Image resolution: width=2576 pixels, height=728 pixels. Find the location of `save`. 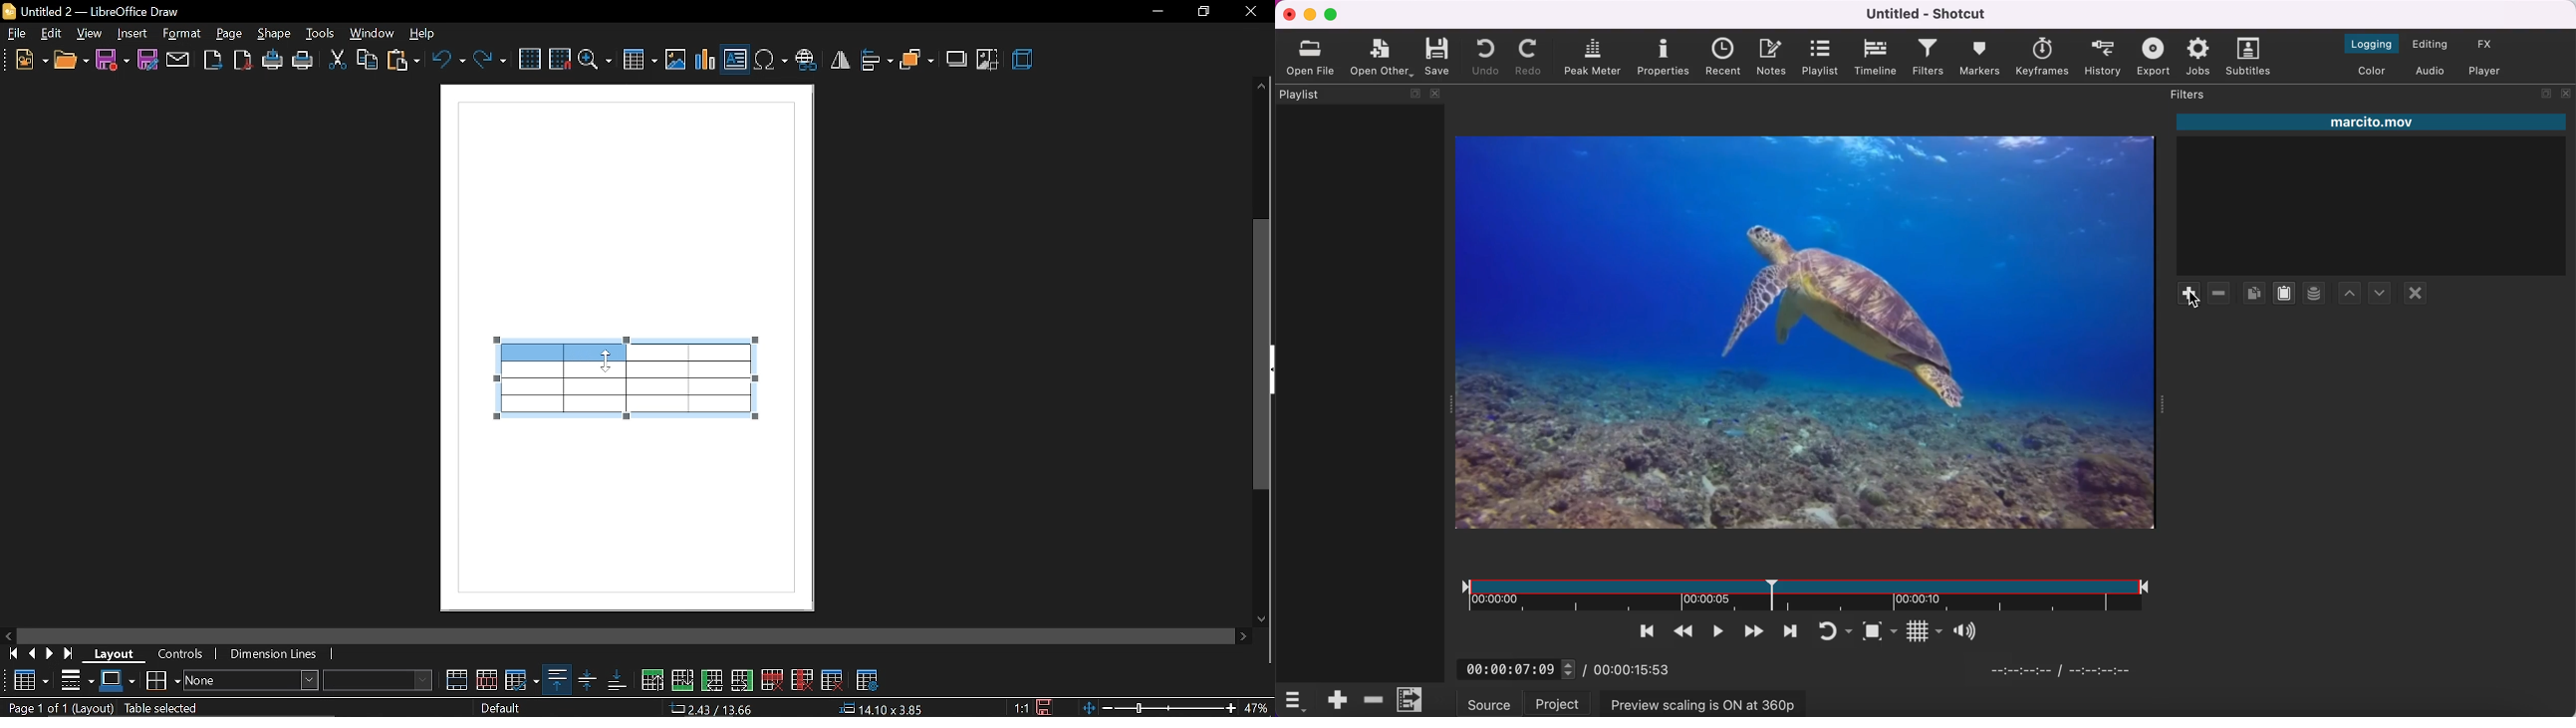

save is located at coordinates (1046, 706).